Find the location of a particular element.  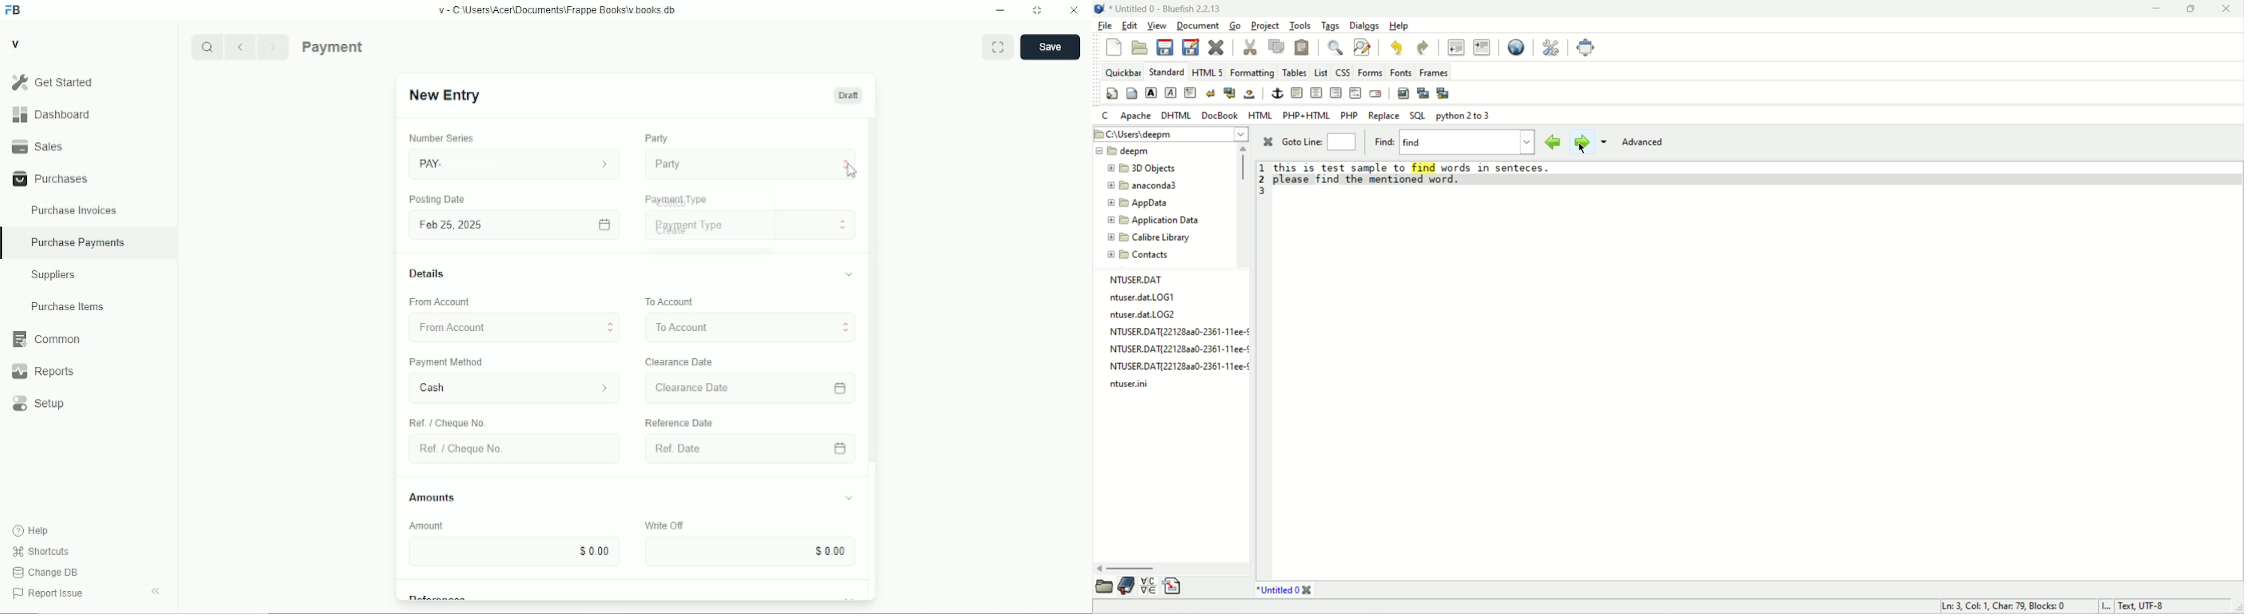

Ret. Choque No. is located at coordinates (509, 449).